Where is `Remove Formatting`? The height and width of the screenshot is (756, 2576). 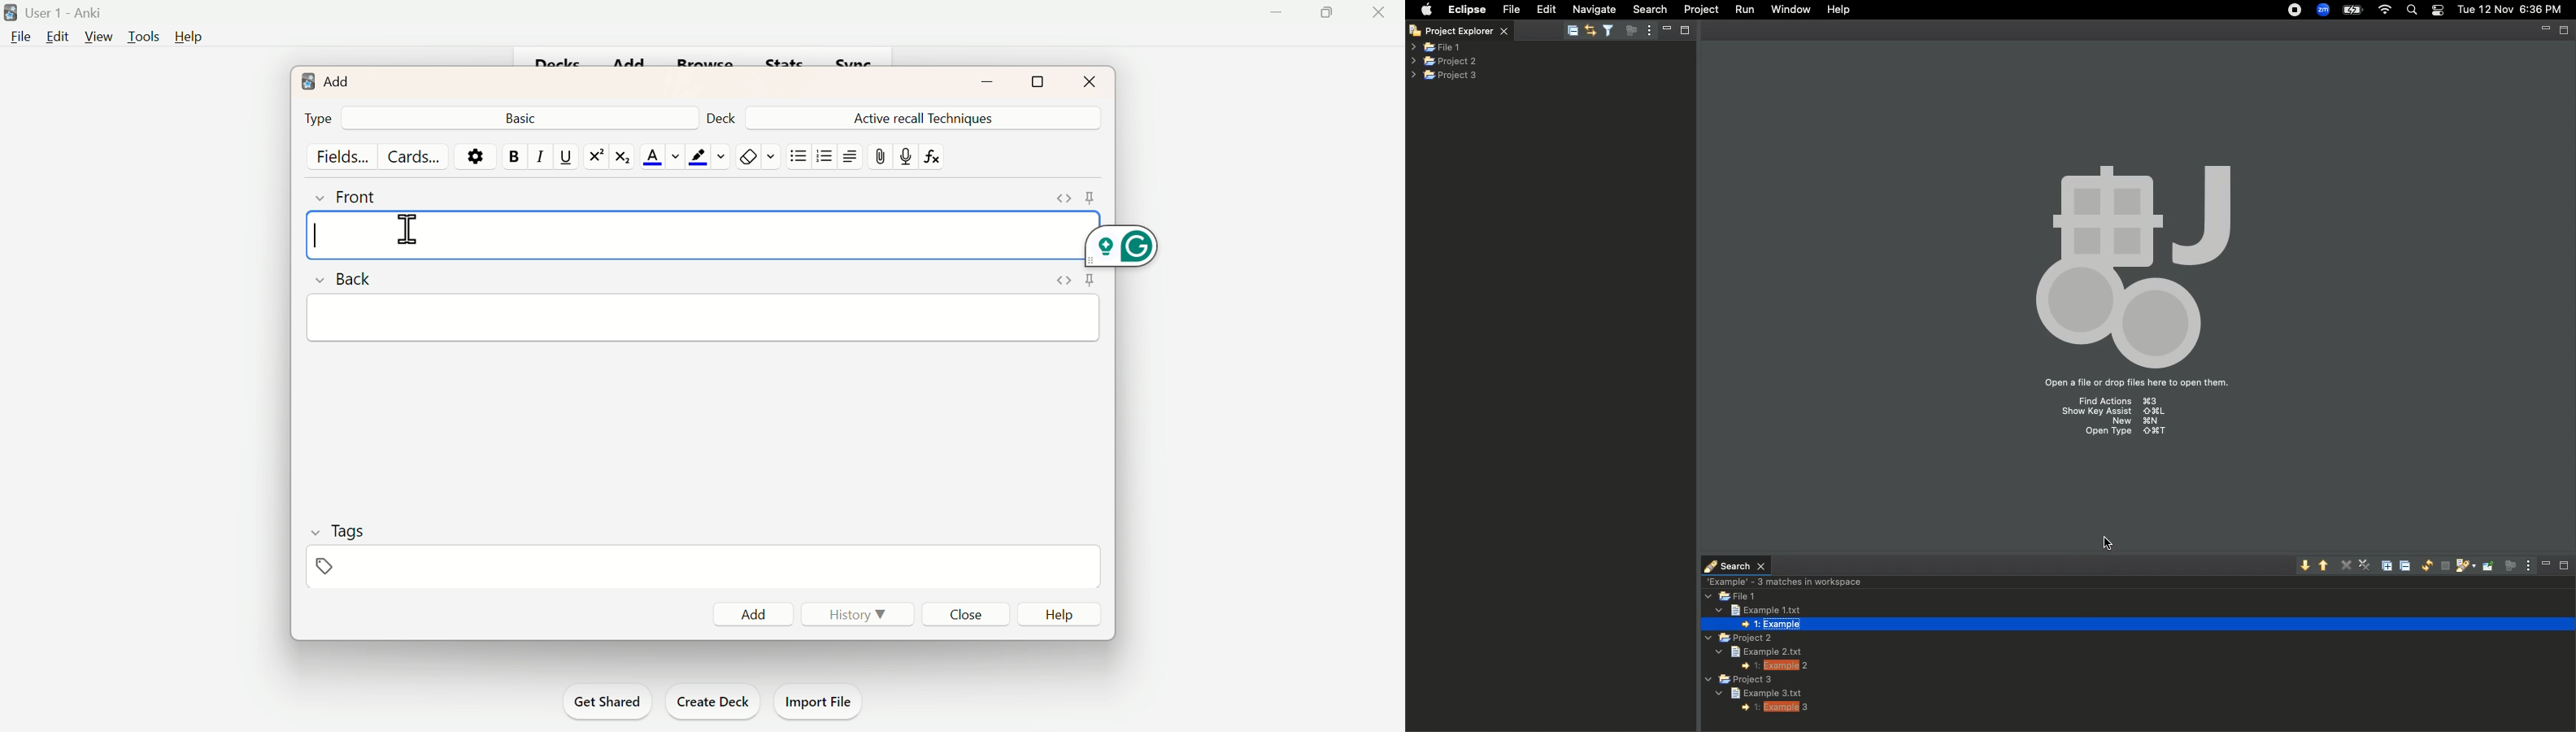
Remove Formatting is located at coordinates (755, 155).